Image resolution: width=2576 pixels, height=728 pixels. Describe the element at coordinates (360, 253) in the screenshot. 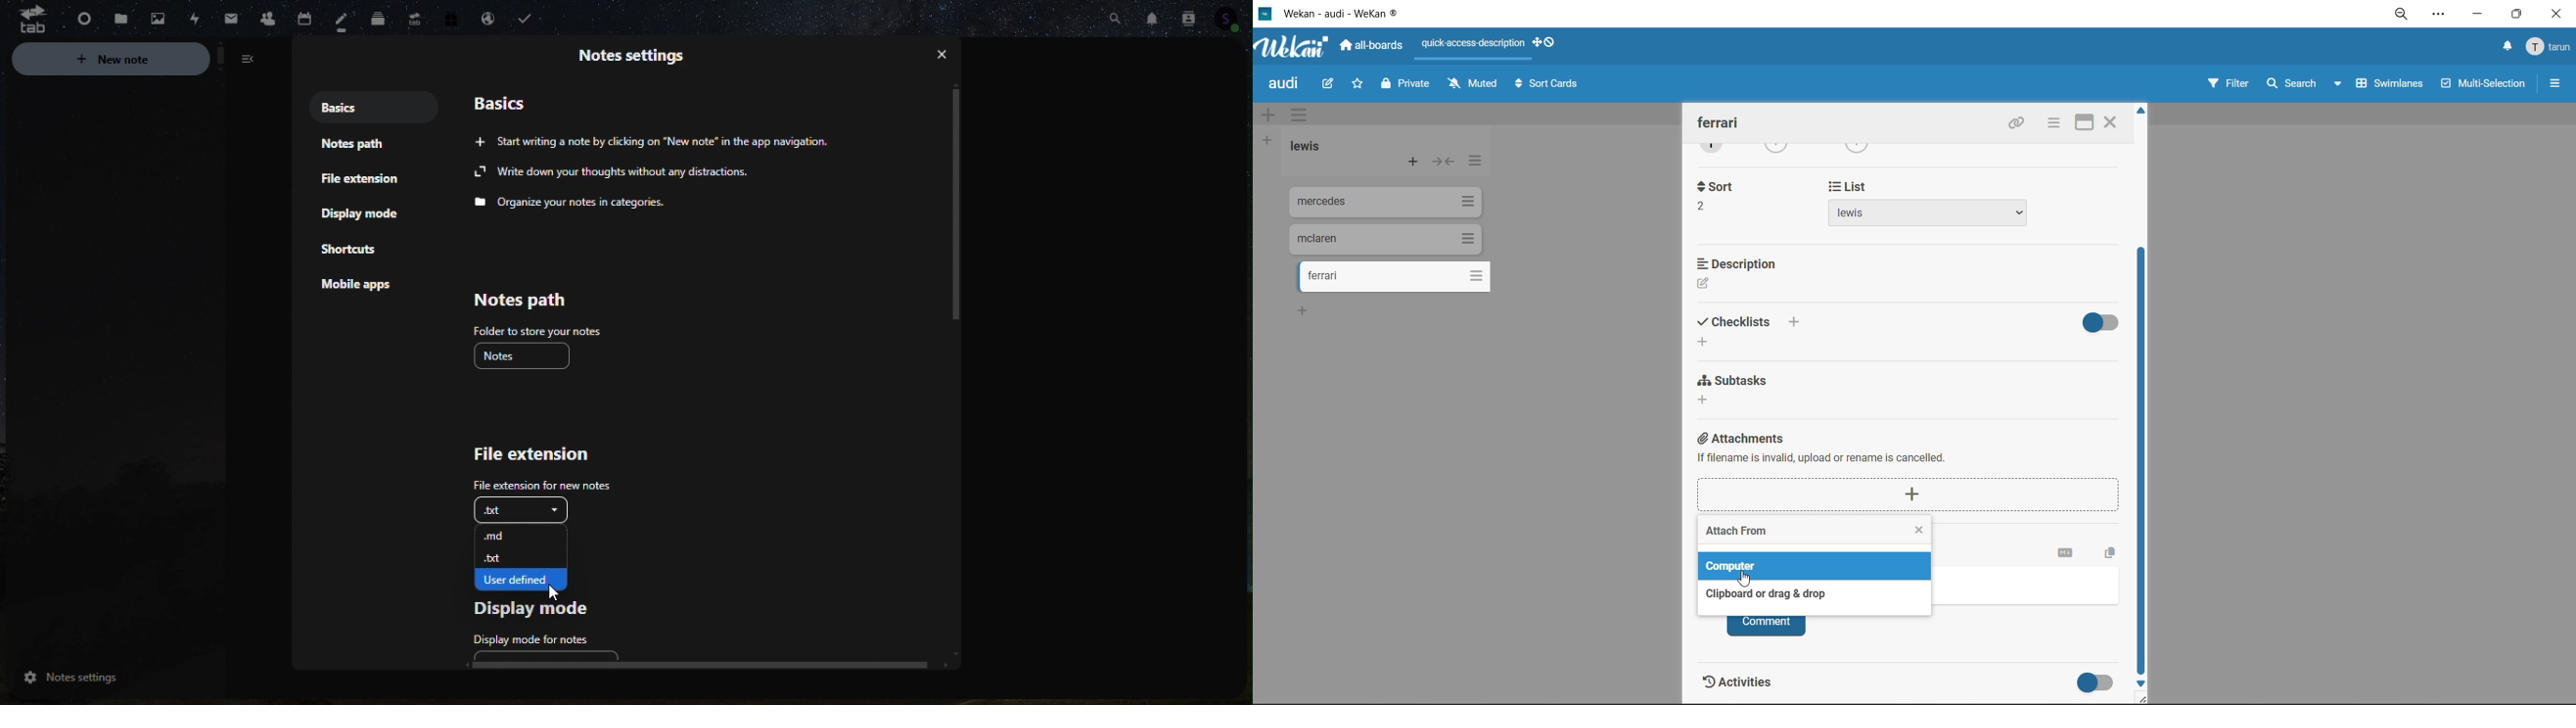

I see `Shortcut` at that location.